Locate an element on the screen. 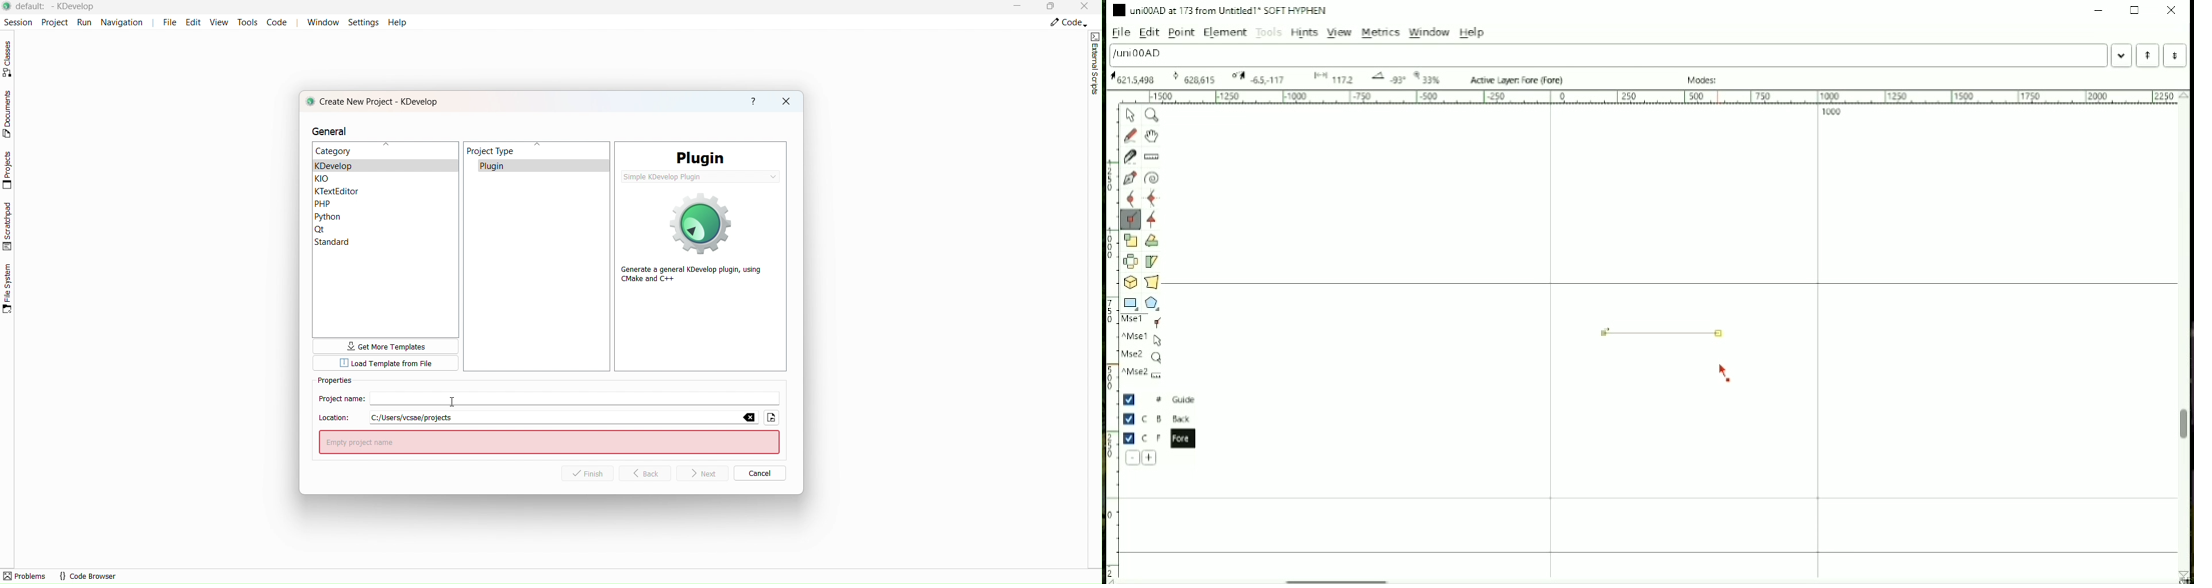 This screenshot has height=588, width=2212. Close is located at coordinates (2172, 10).